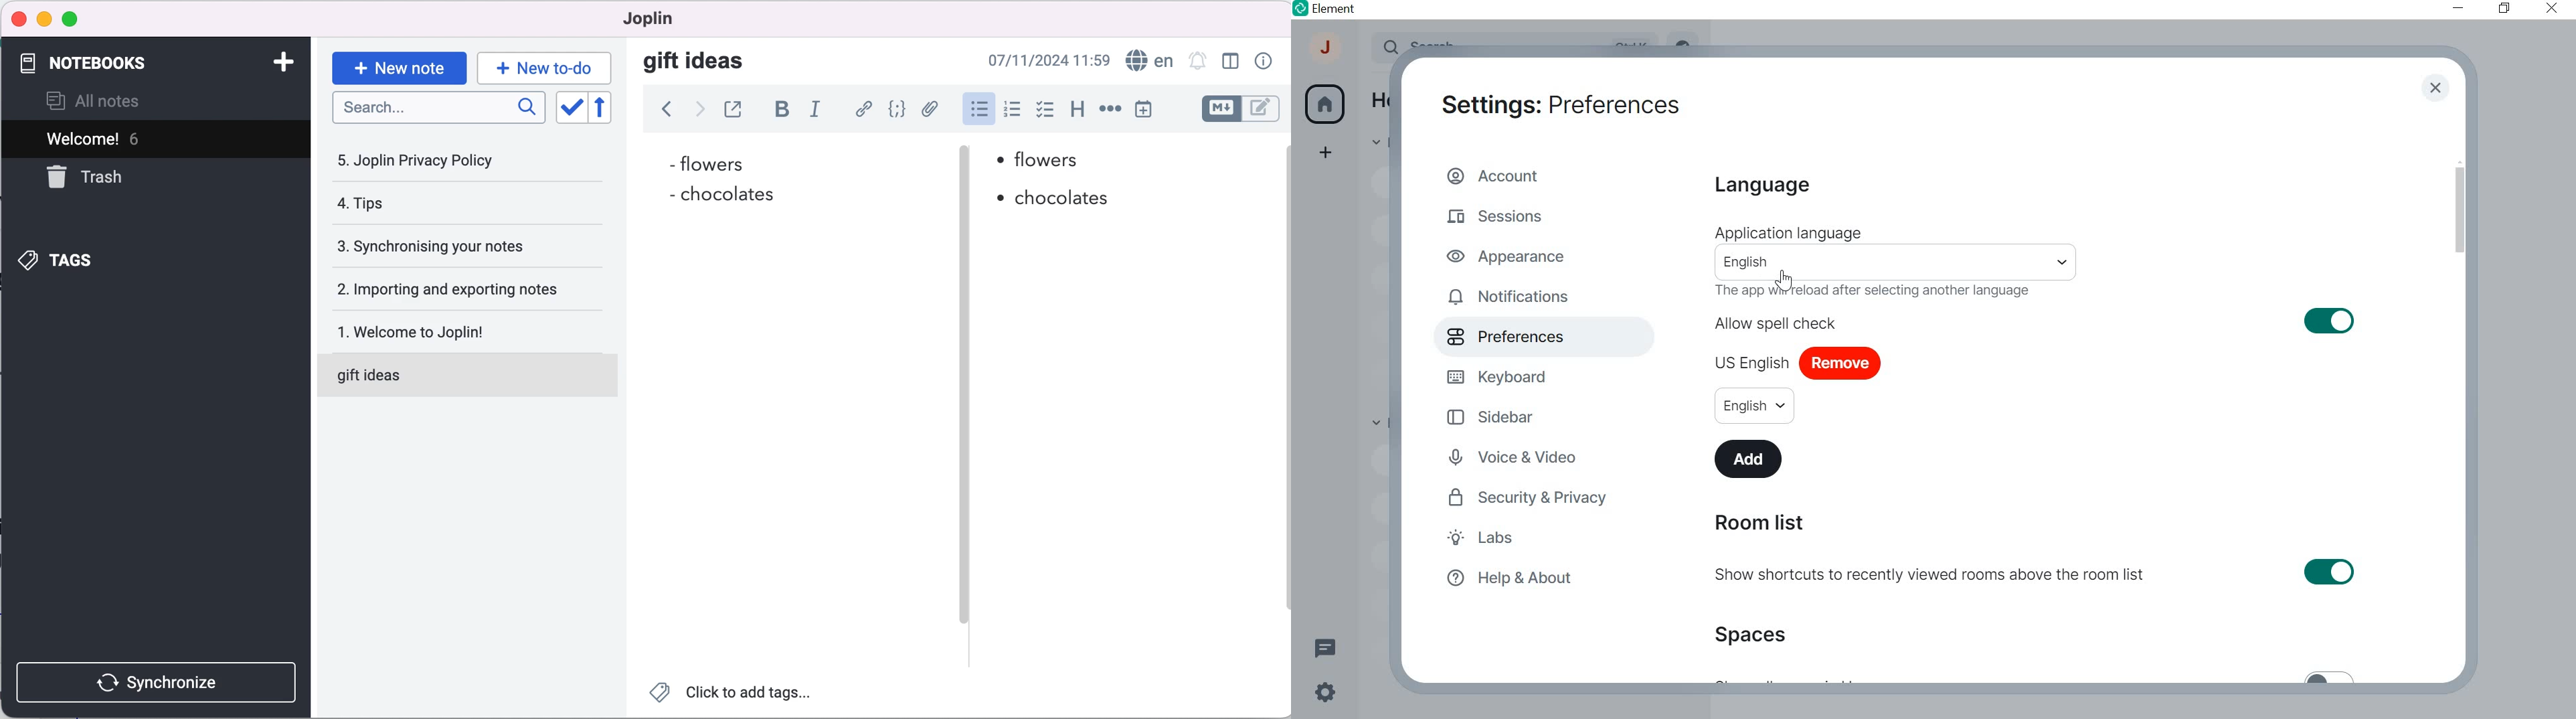  What do you see at coordinates (155, 680) in the screenshot?
I see `synchronize` at bounding box center [155, 680].